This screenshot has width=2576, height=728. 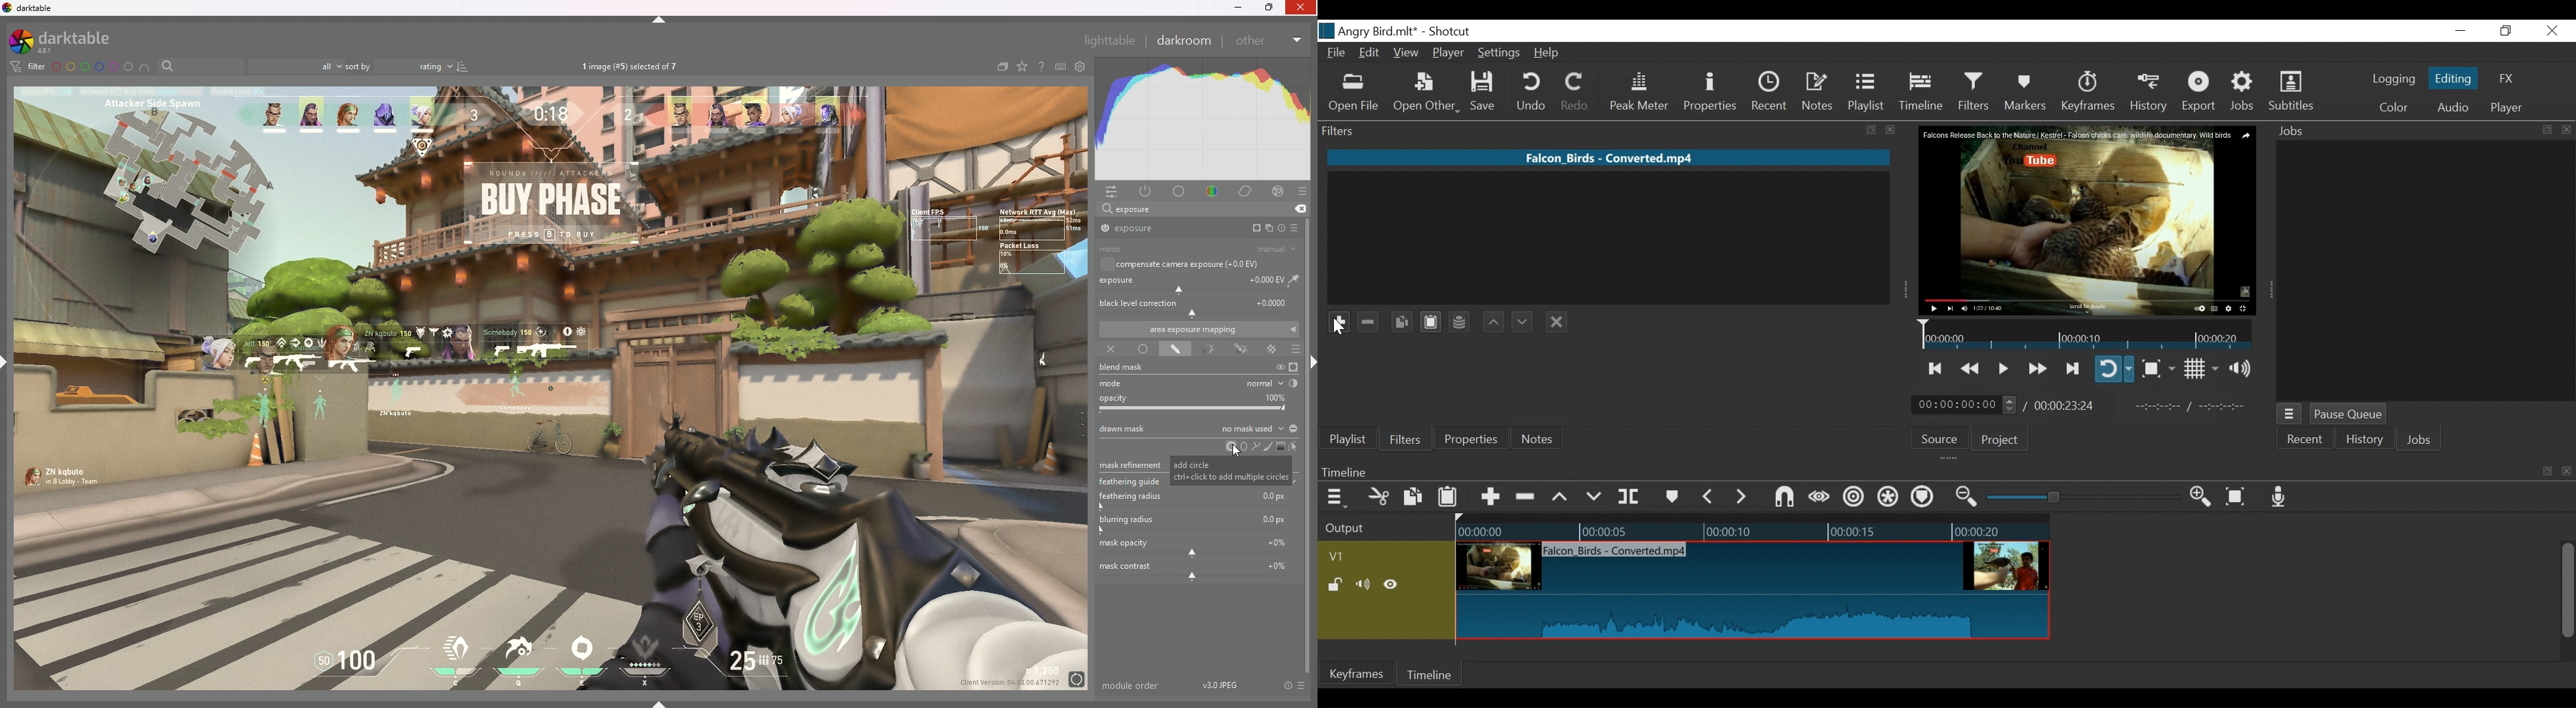 What do you see at coordinates (2391, 108) in the screenshot?
I see `Color` at bounding box center [2391, 108].